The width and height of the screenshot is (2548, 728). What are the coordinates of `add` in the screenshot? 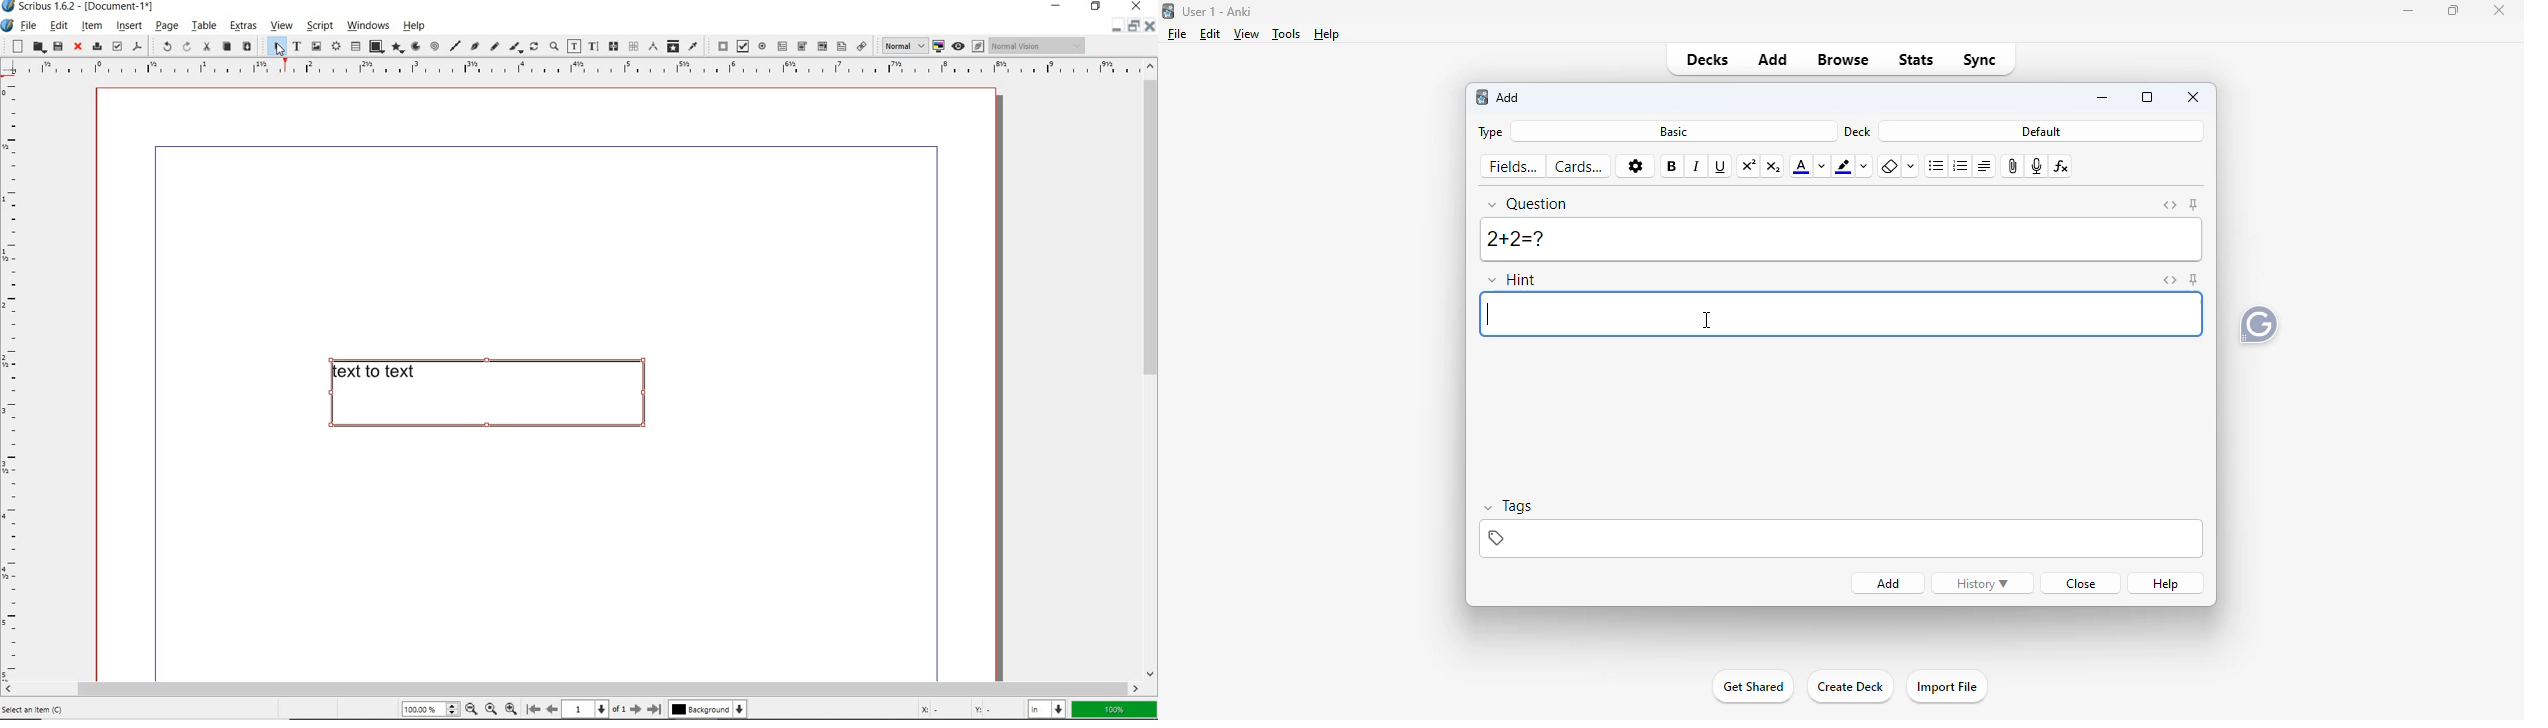 It's located at (1890, 584).